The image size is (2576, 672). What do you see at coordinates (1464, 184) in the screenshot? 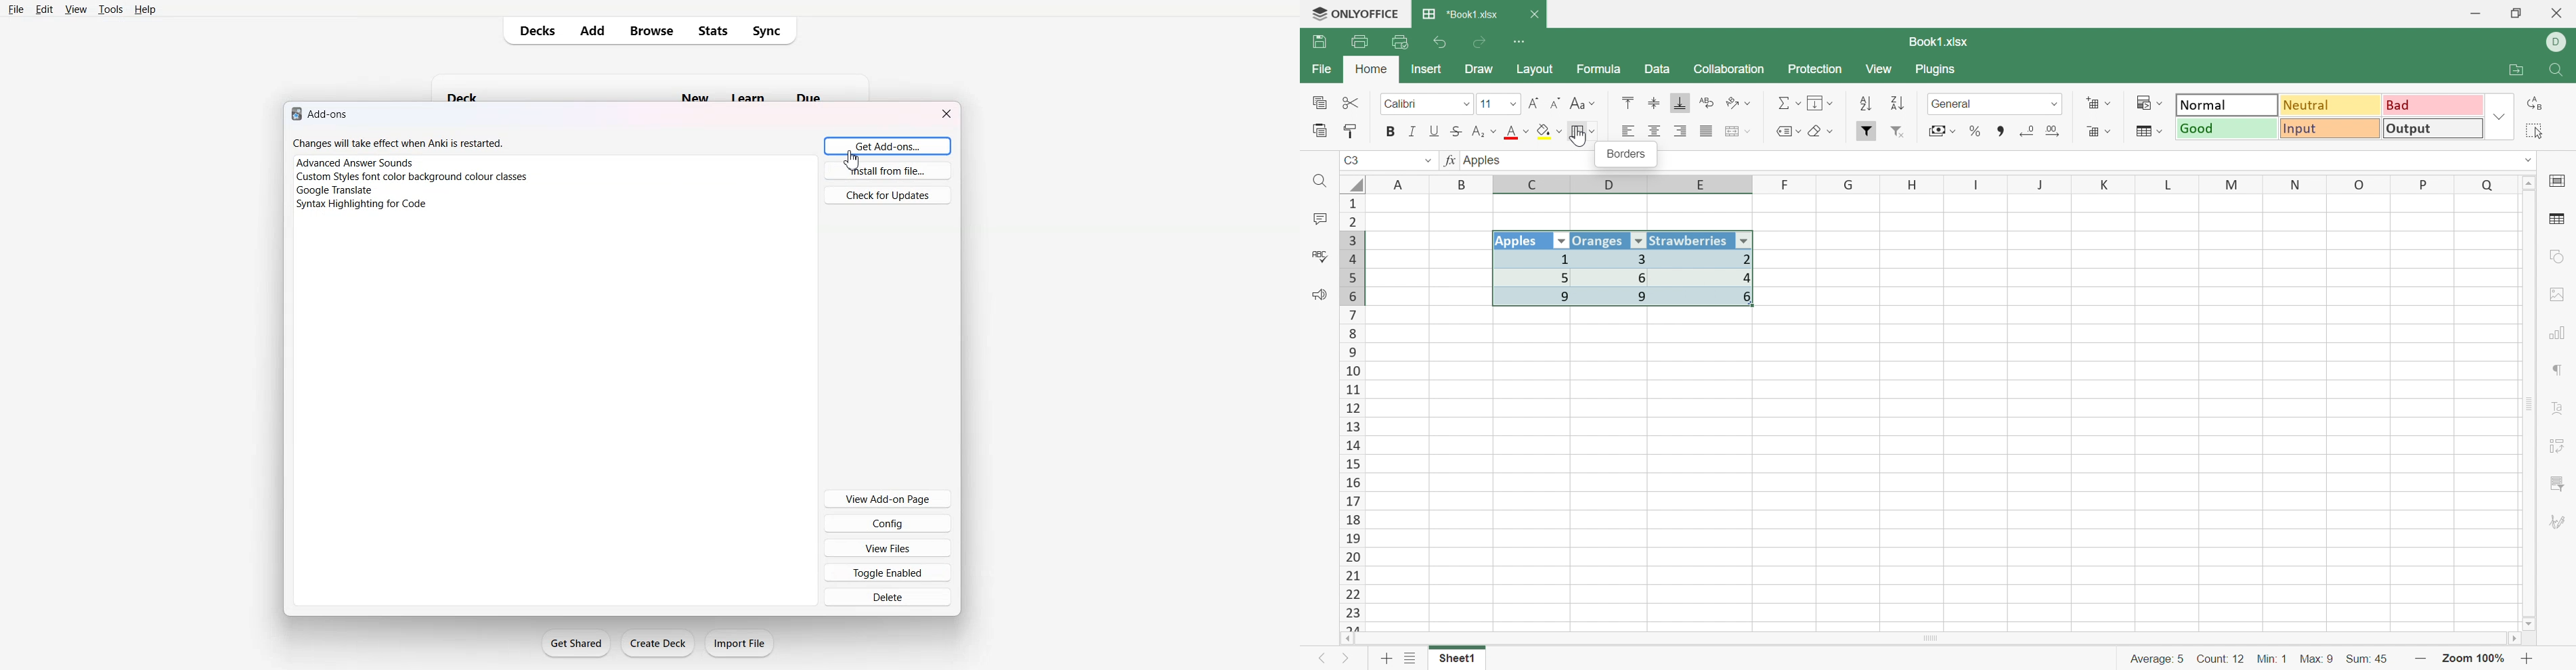
I see `B` at bounding box center [1464, 184].